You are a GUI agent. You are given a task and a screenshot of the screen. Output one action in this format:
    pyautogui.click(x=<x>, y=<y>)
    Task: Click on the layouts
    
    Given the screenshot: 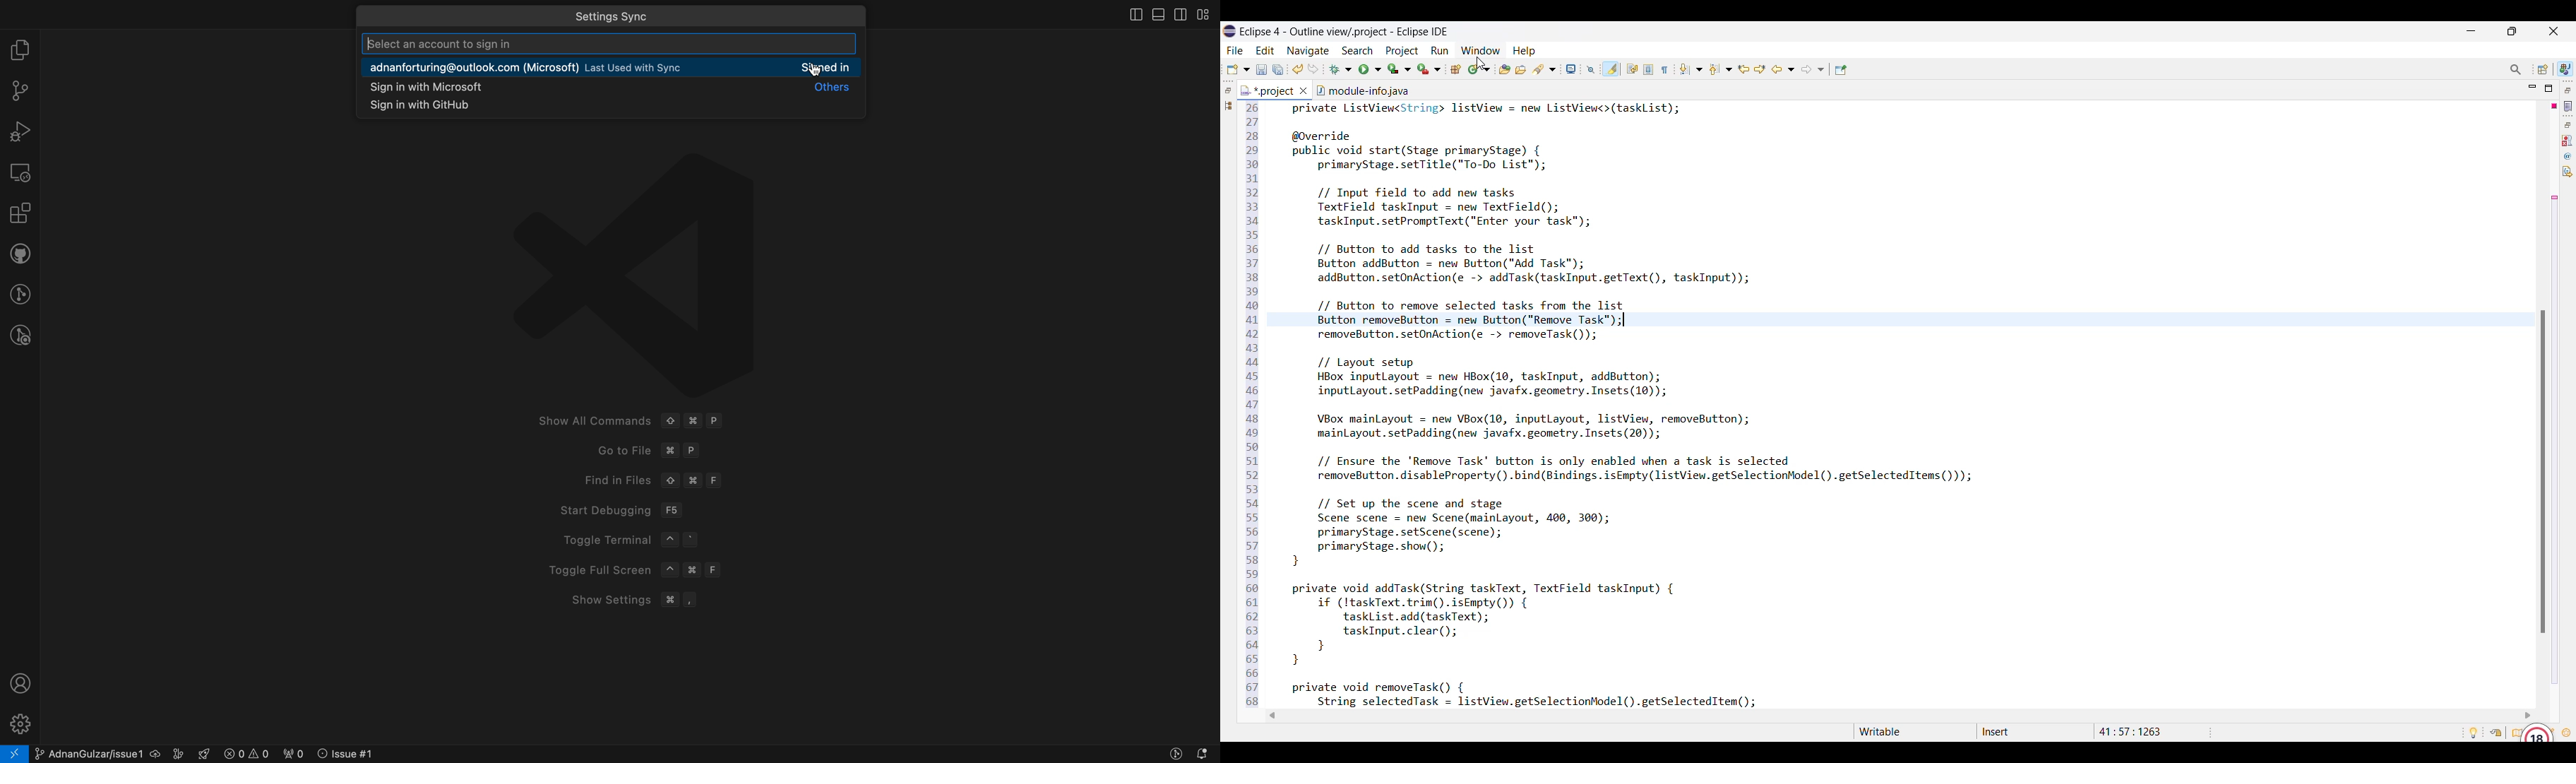 What is the action you would take?
    pyautogui.click(x=1208, y=15)
    